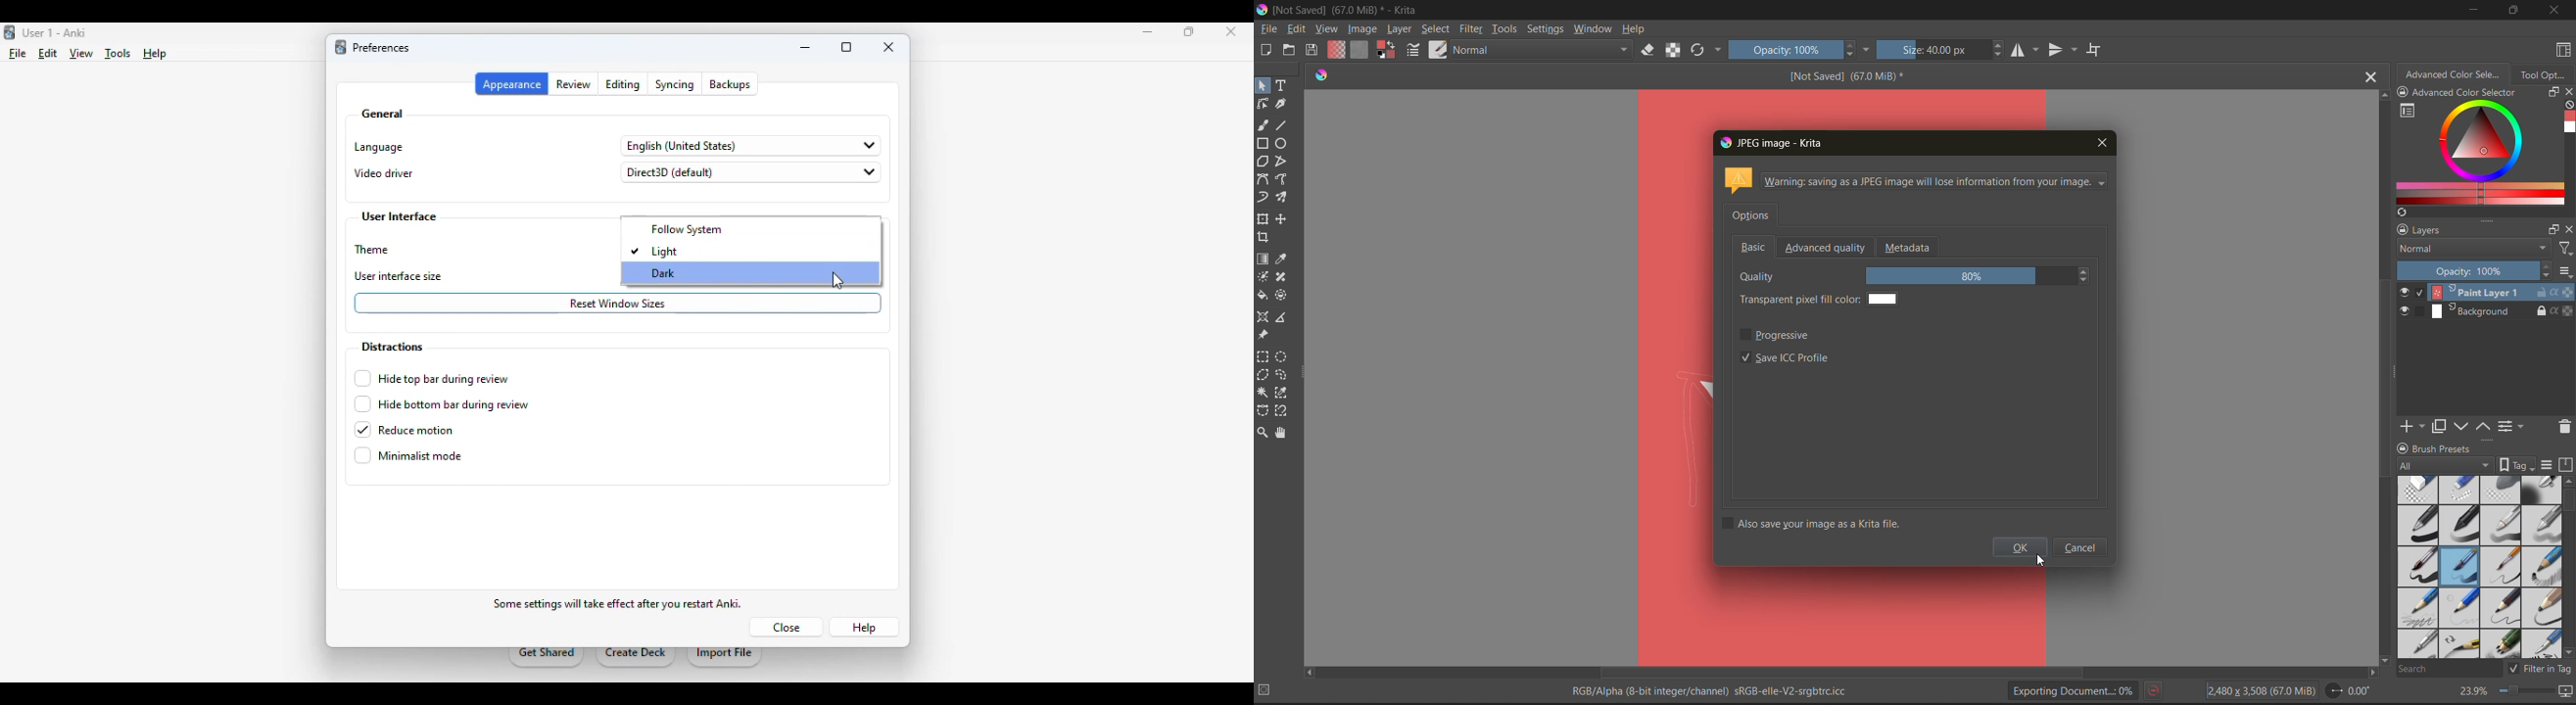 Image resolution: width=2576 pixels, height=728 pixels. Describe the element at coordinates (378, 147) in the screenshot. I see `language` at that location.